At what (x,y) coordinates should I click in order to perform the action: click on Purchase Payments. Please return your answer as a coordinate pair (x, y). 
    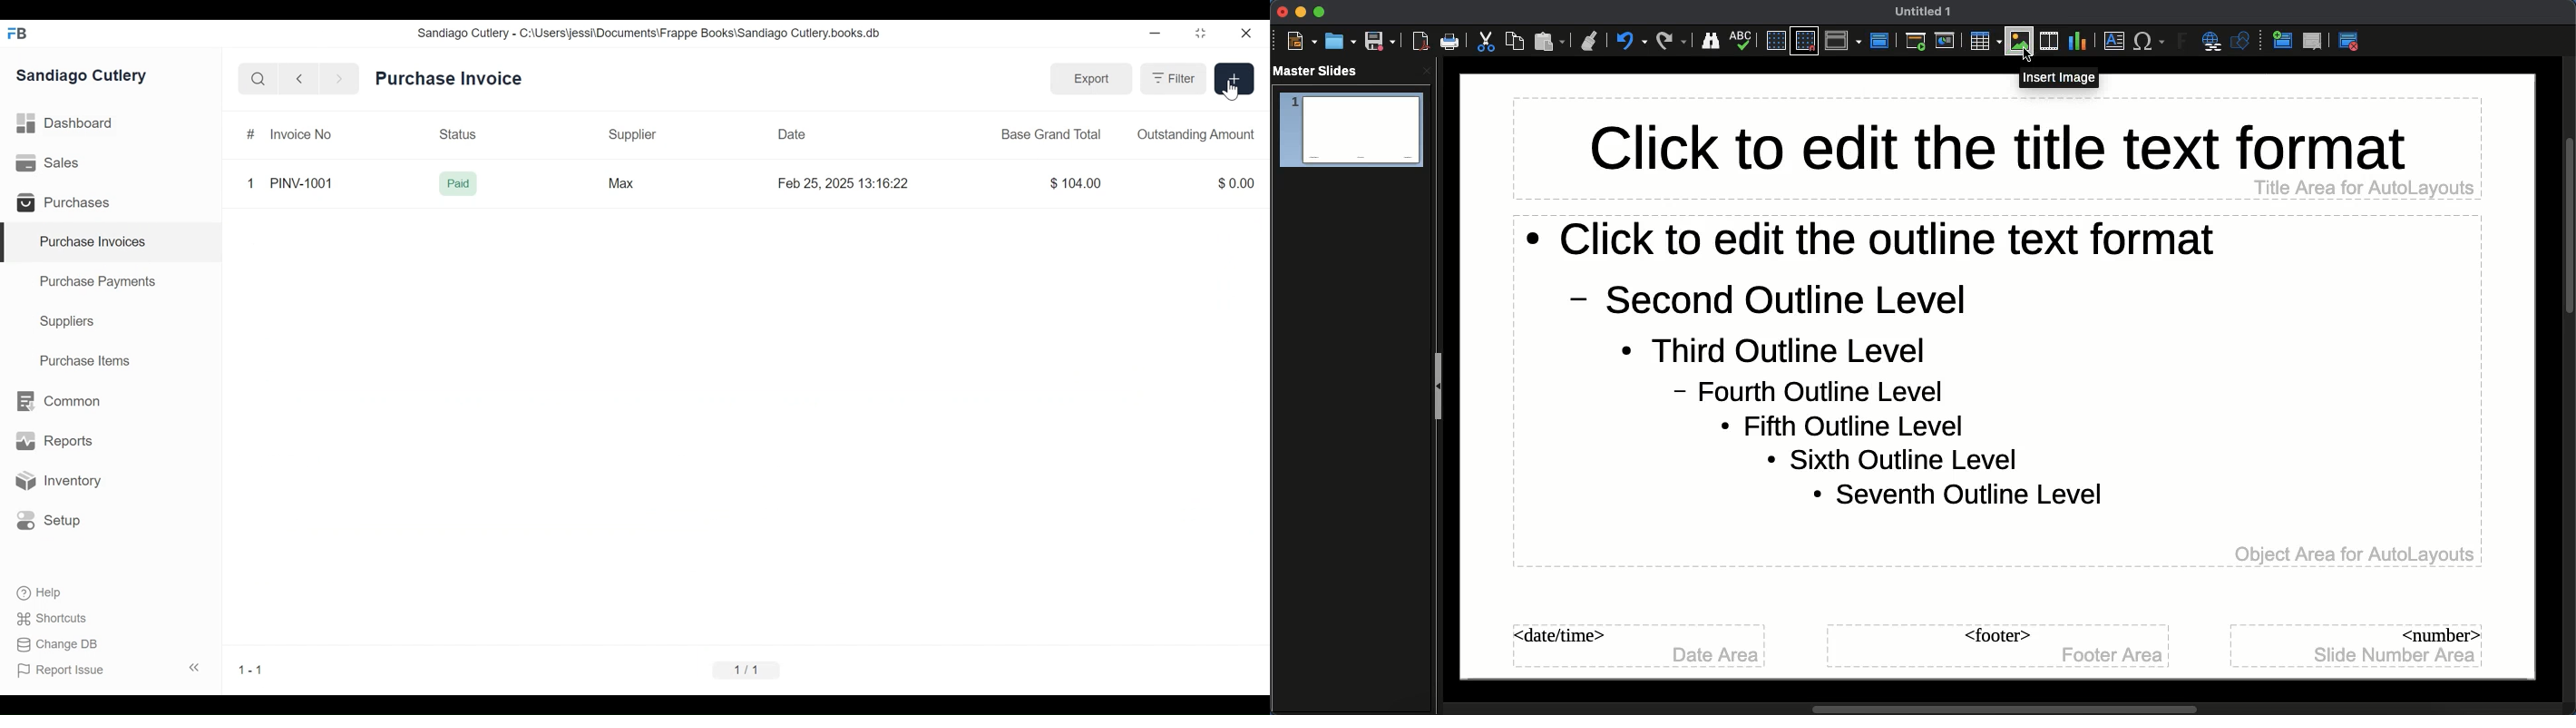
    Looking at the image, I should click on (100, 283).